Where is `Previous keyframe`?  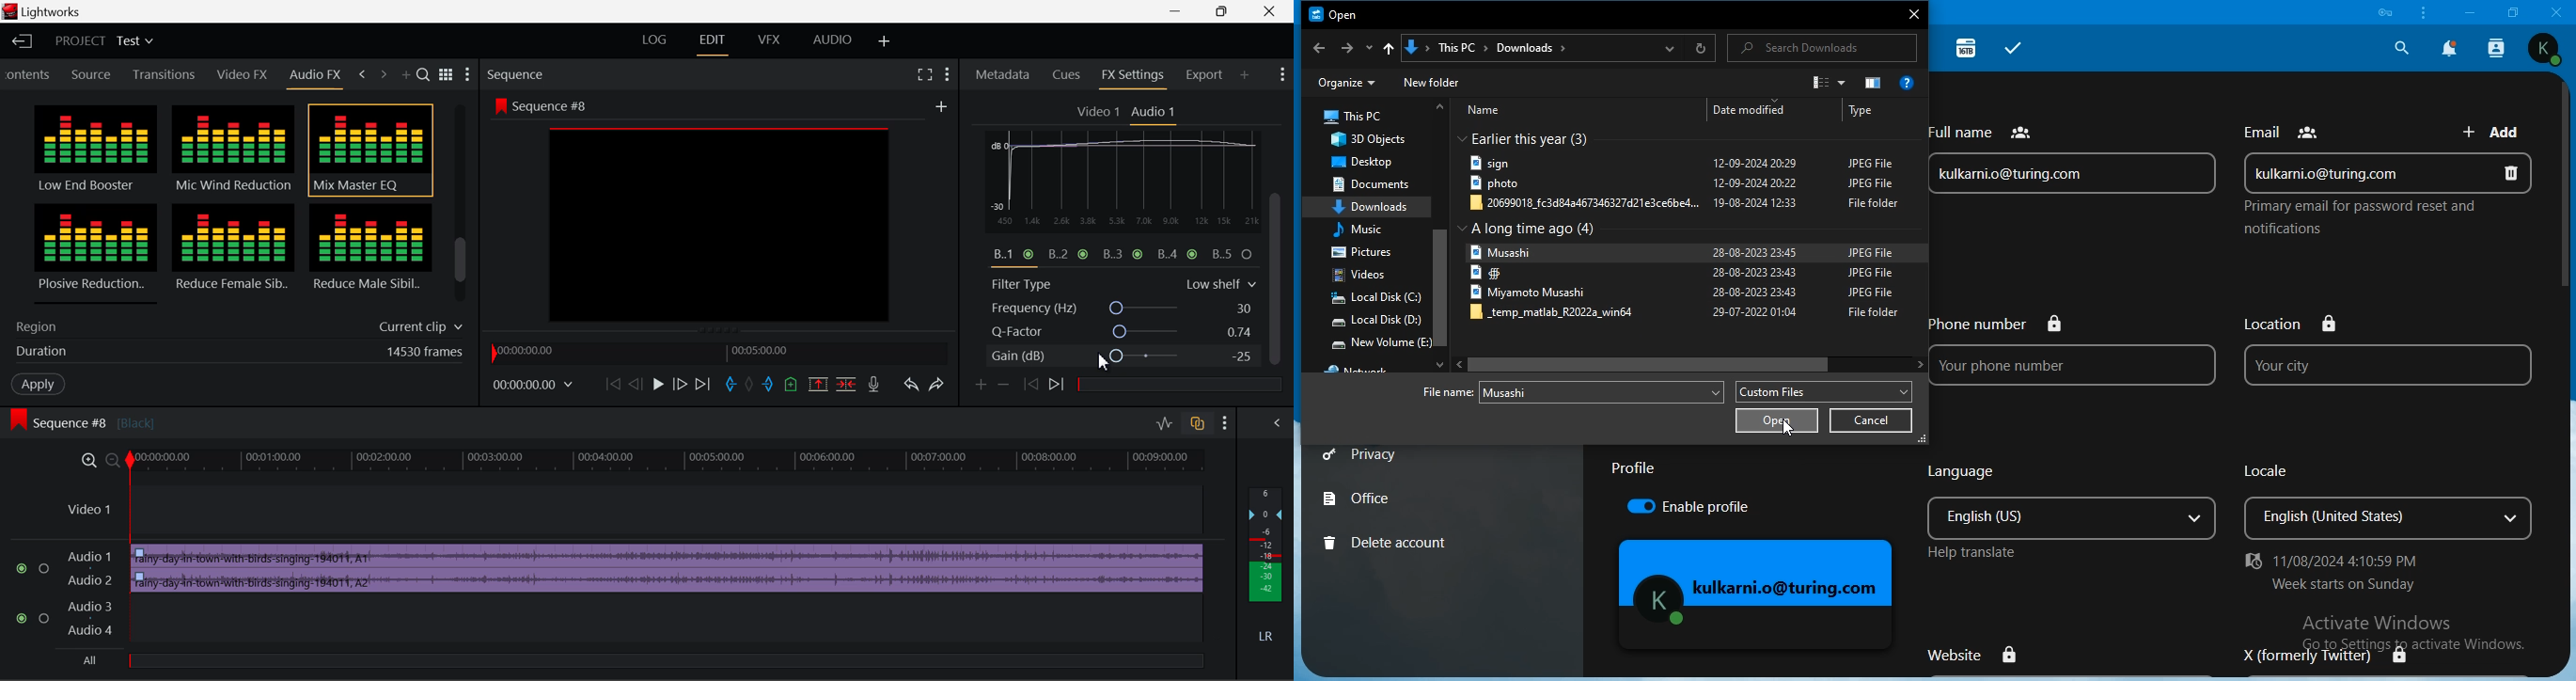
Previous keyframe is located at coordinates (1034, 385).